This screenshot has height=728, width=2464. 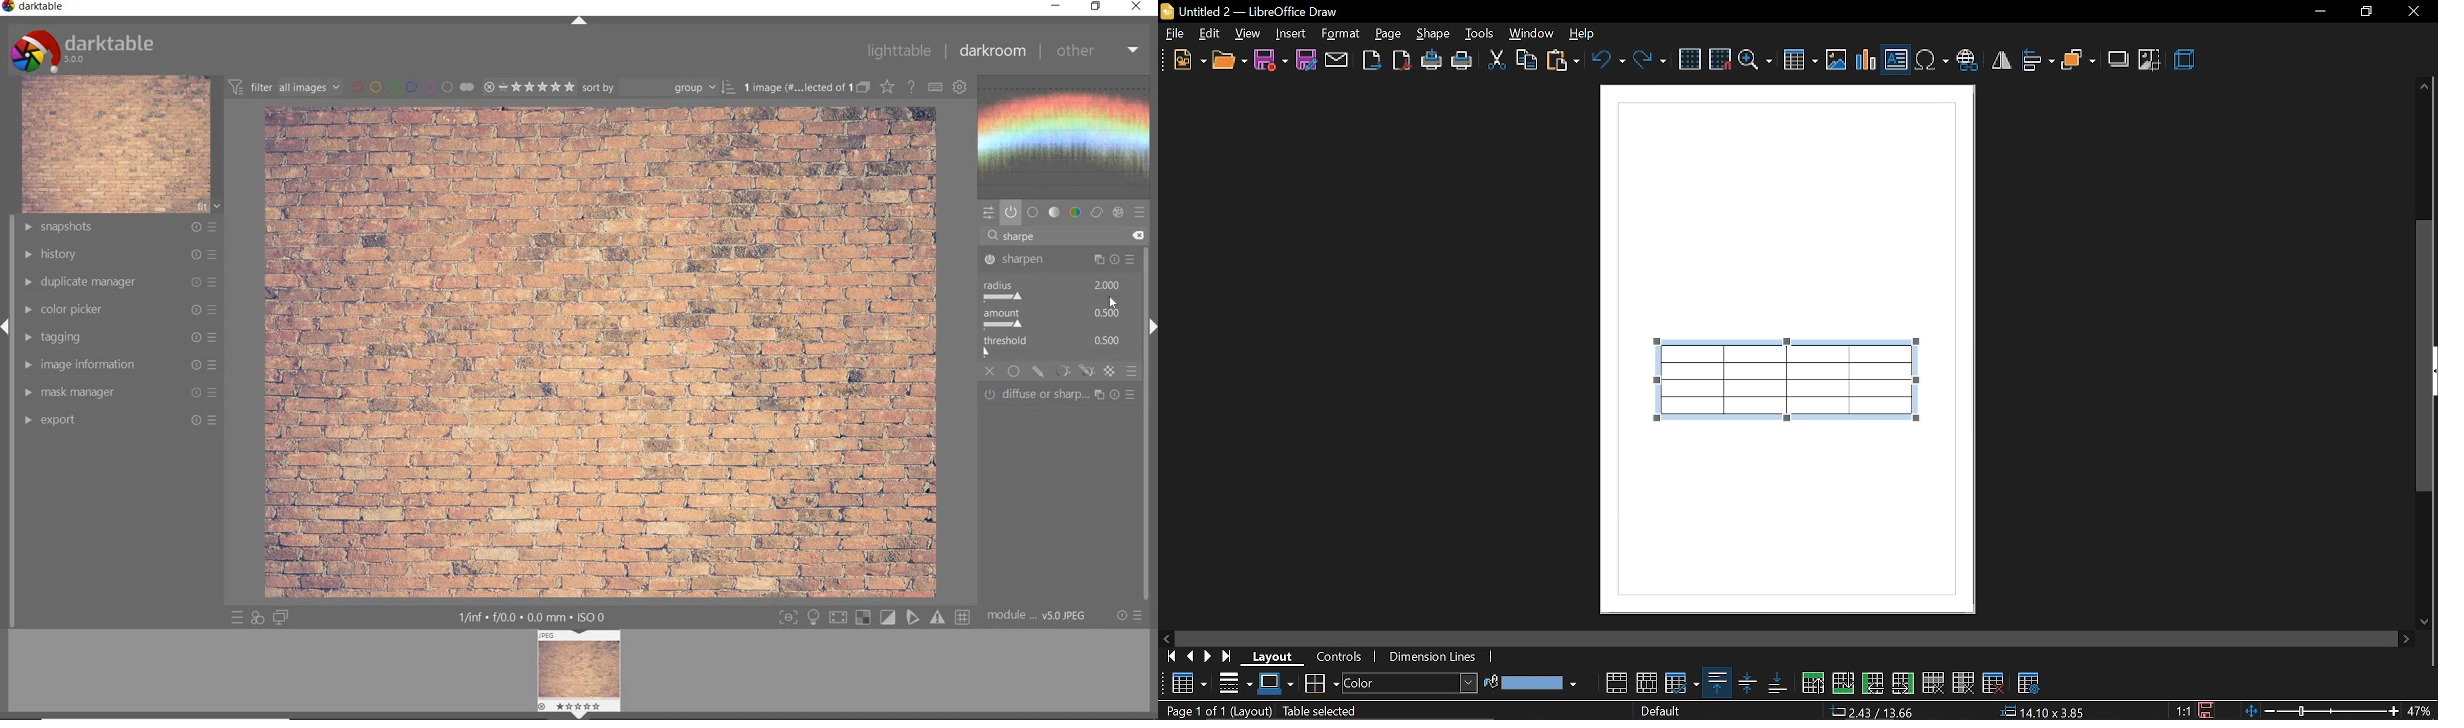 What do you see at coordinates (85, 50) in the screenshot?
I see `darktable 5.0.0` at bounding box center [85, 50].